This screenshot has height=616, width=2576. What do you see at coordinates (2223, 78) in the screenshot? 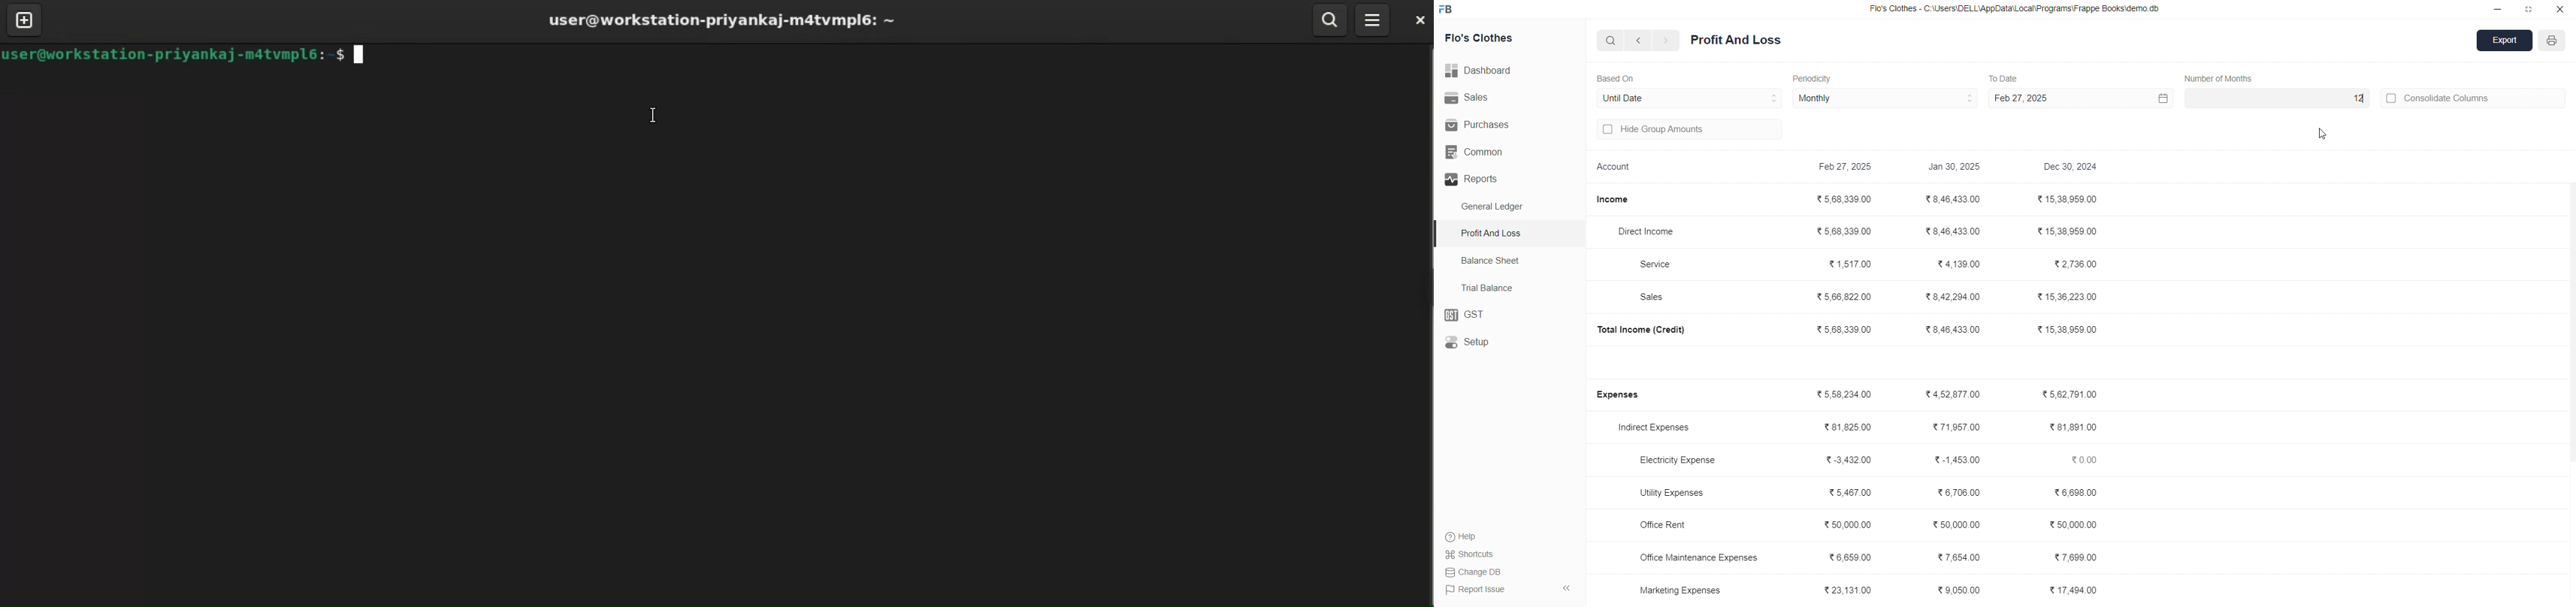
I see `Number of Quarters` at bounding box center [2223, 78].